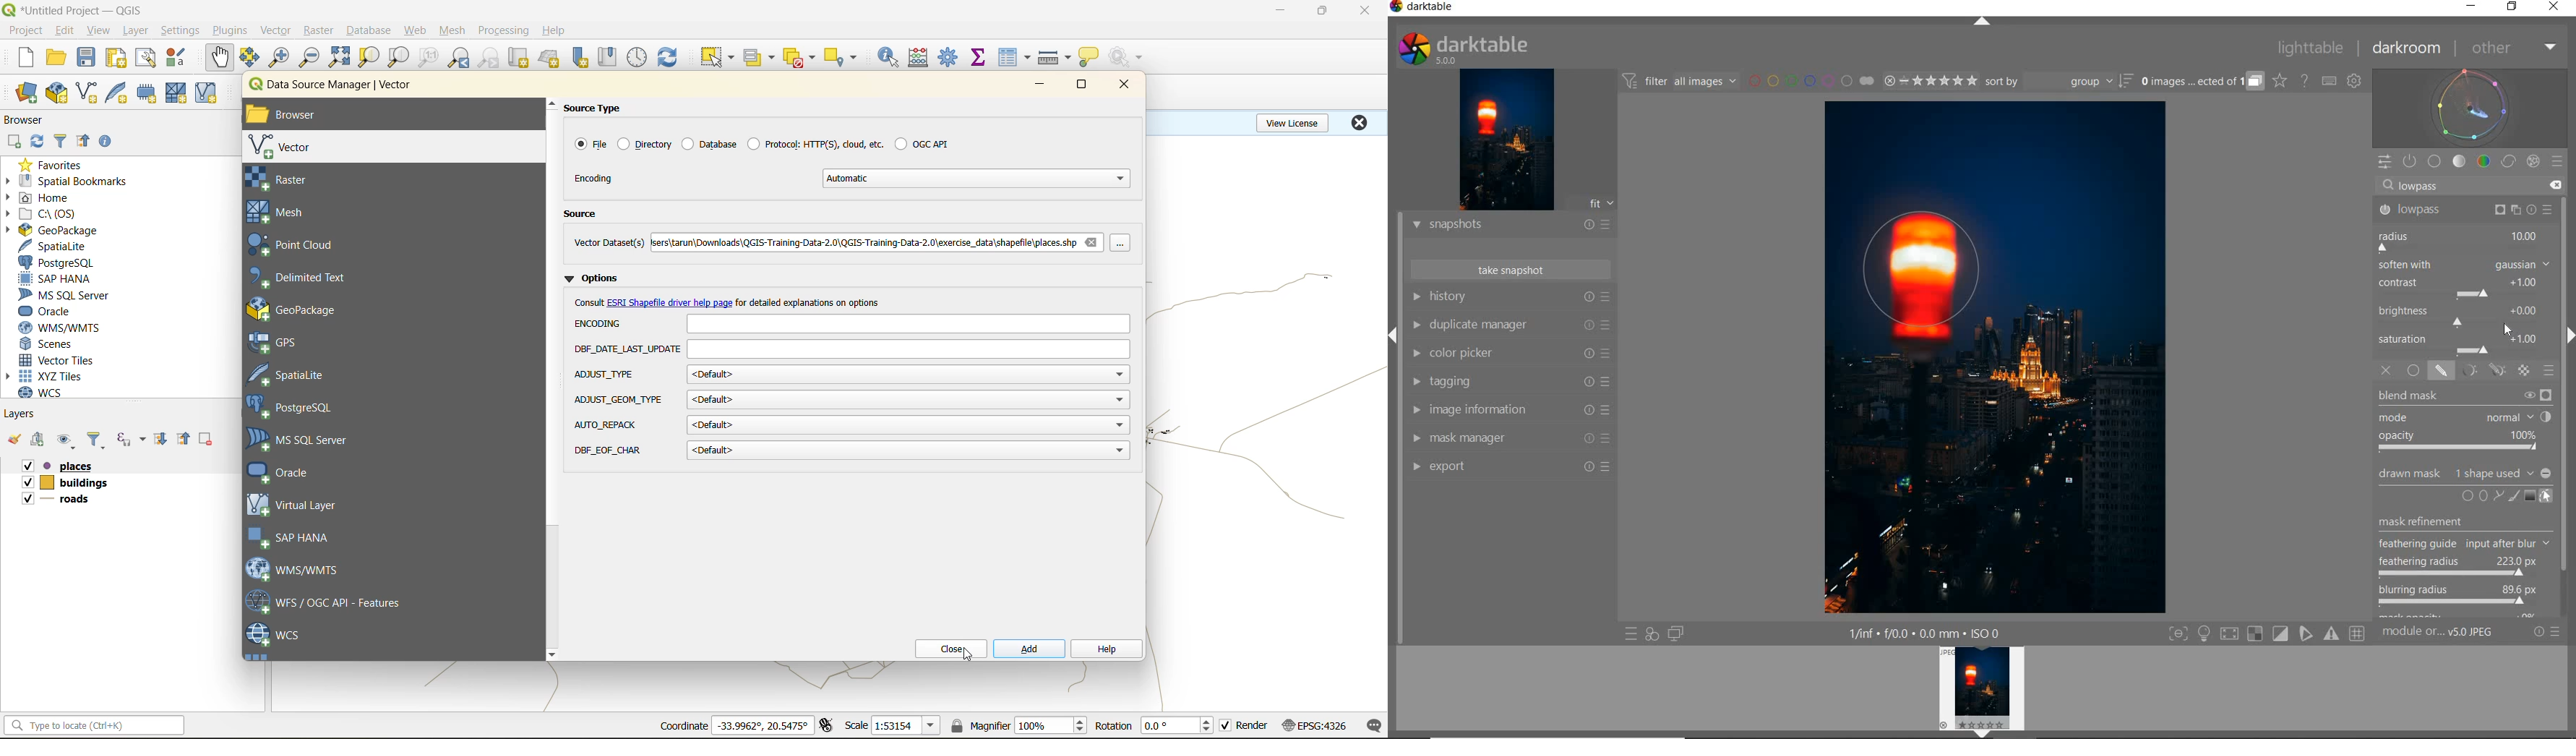 This screenshot has width=2576, height=756. I want to click on sap hana, so click(56, 279).